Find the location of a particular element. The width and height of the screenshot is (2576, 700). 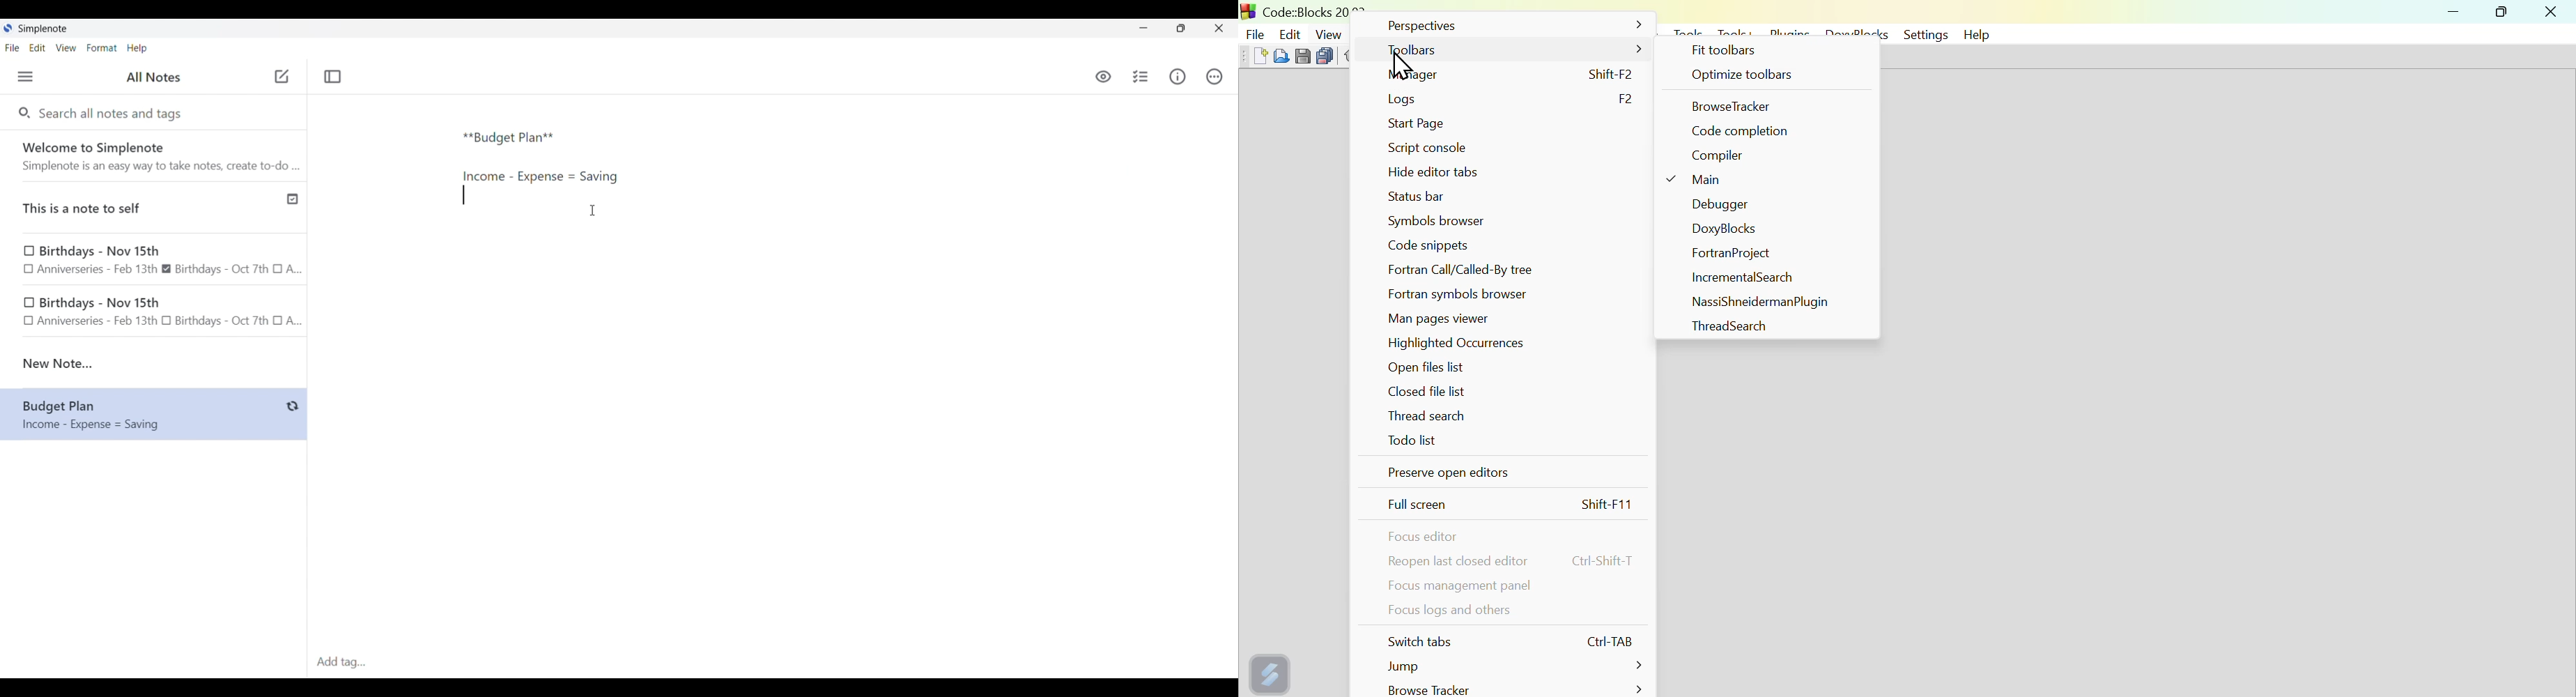

Perspectives is located at coordinates (1511, 25).